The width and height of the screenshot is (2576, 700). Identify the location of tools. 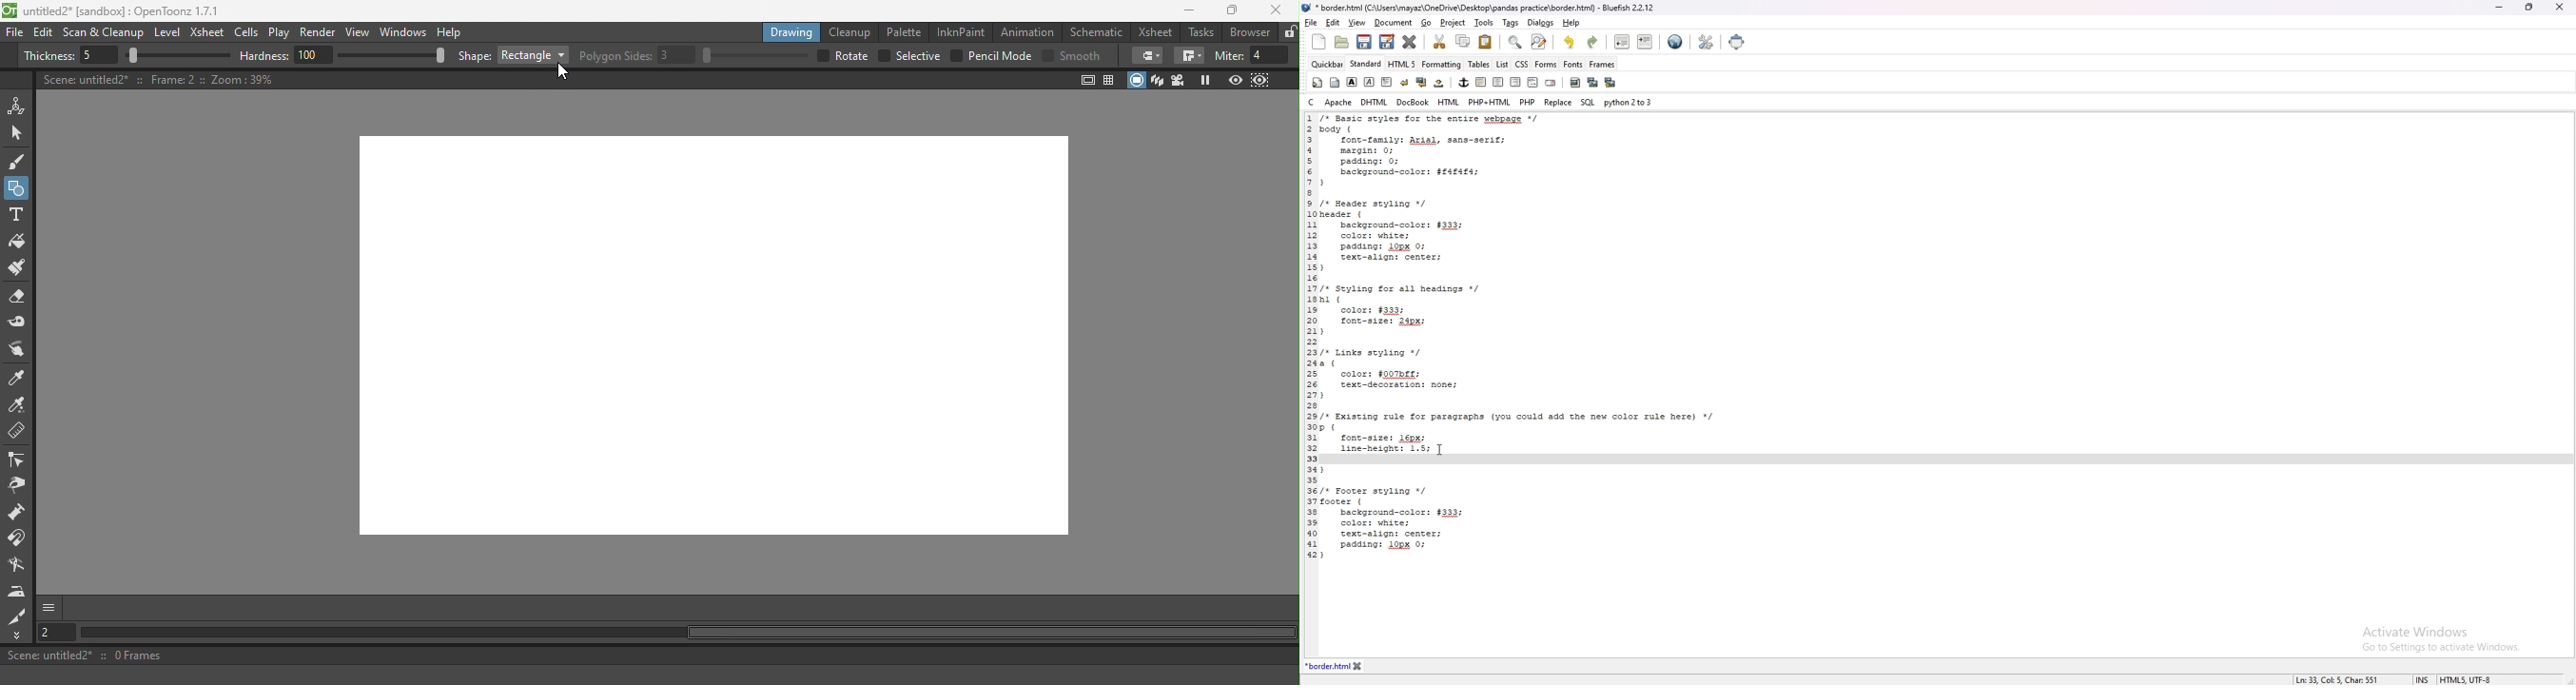
(1482, 22).